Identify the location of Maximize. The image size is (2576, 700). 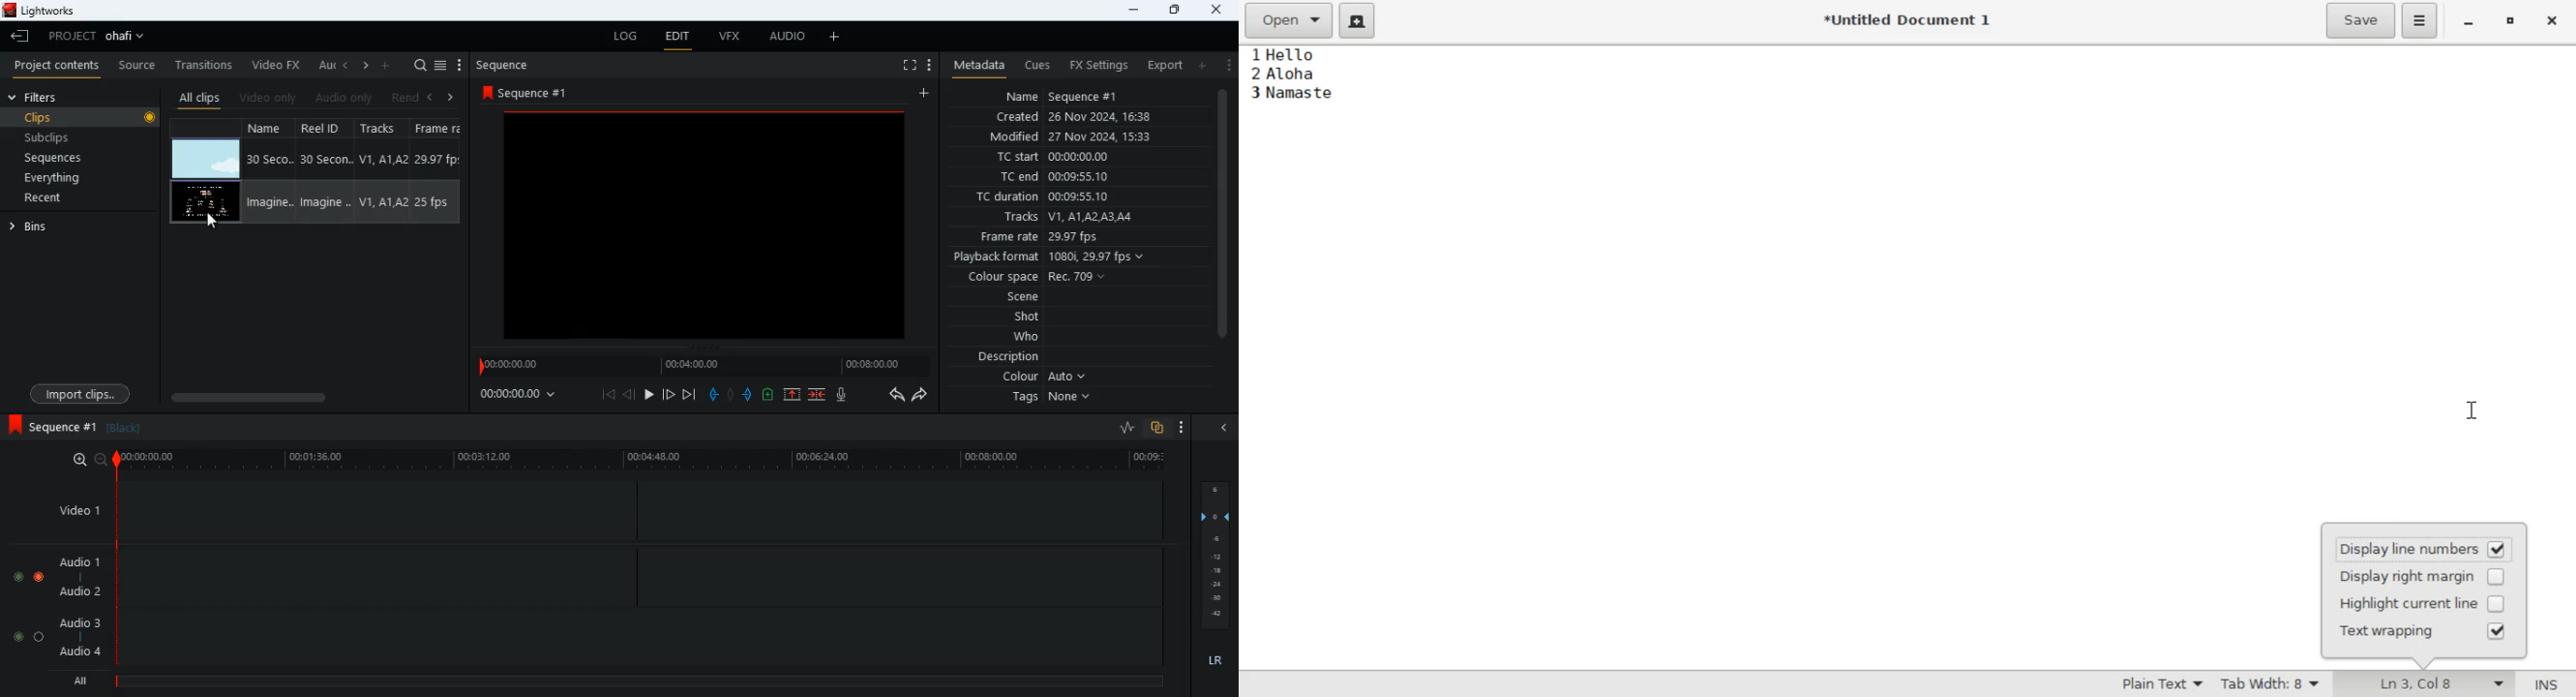
(2512, 21).